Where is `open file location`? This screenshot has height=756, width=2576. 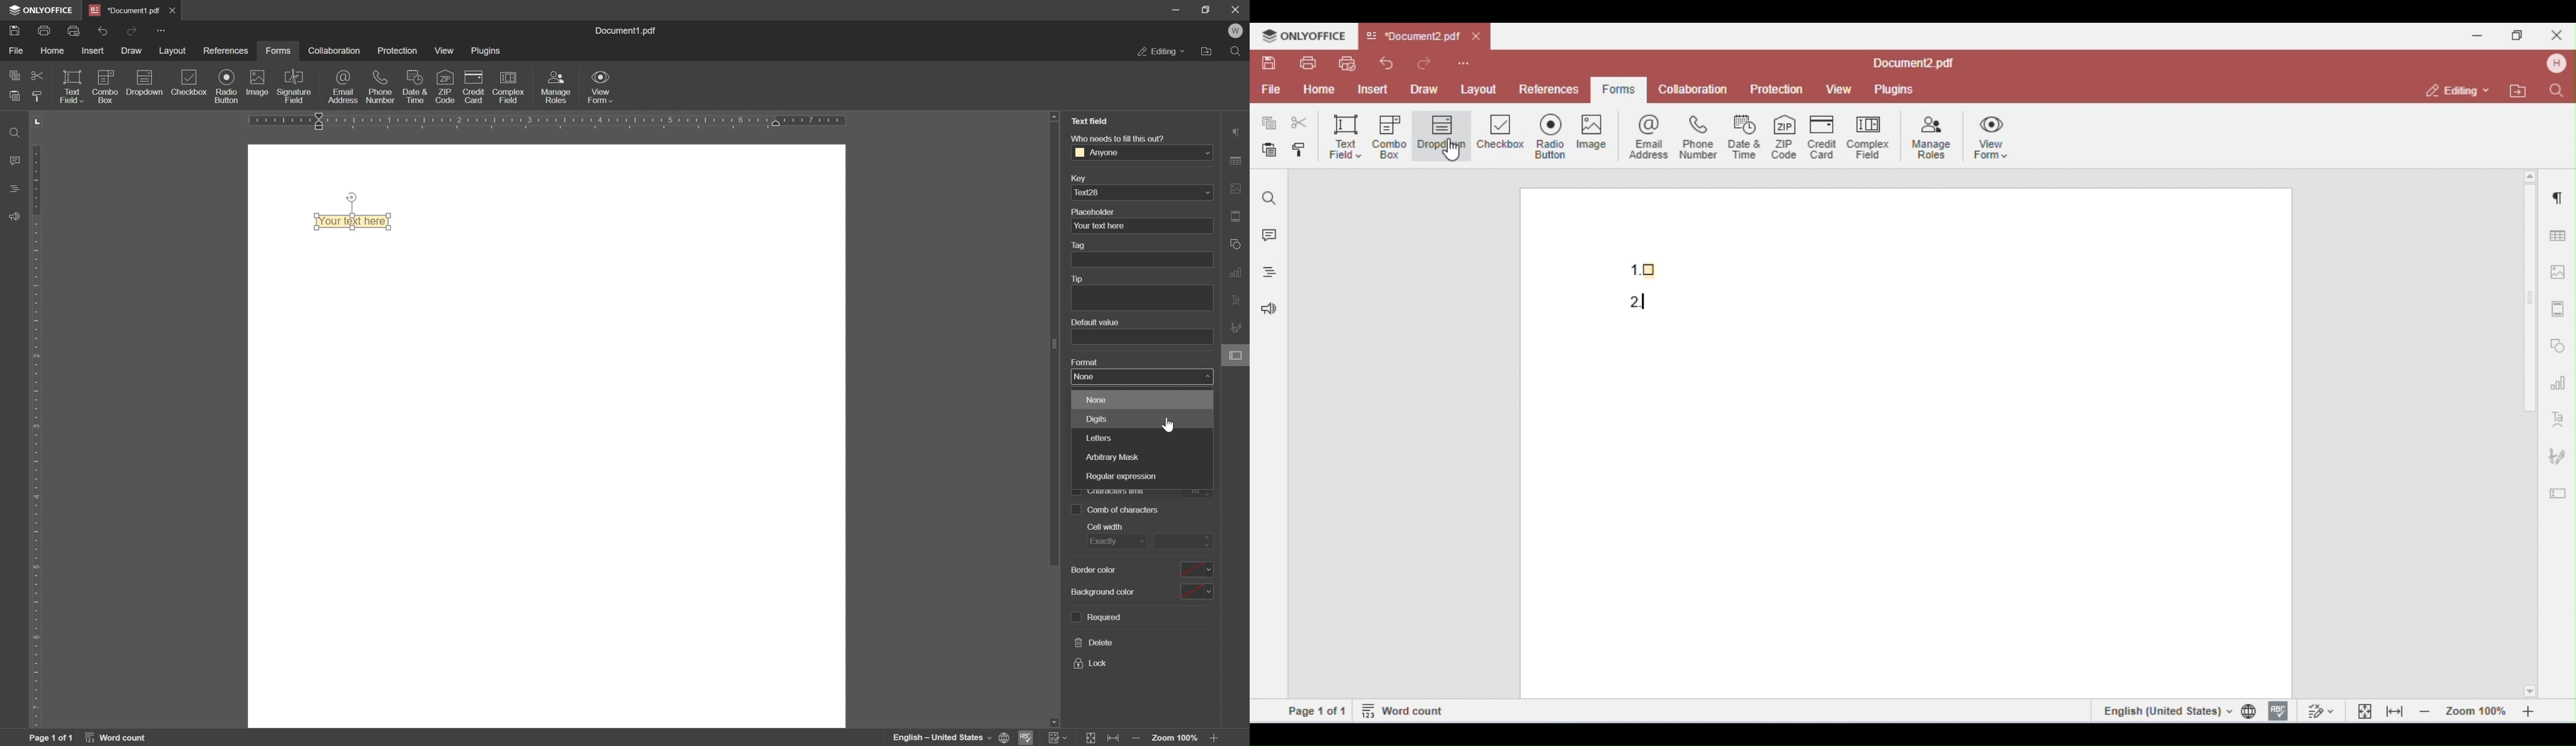
open file location is located at coordinates (1206, 52).